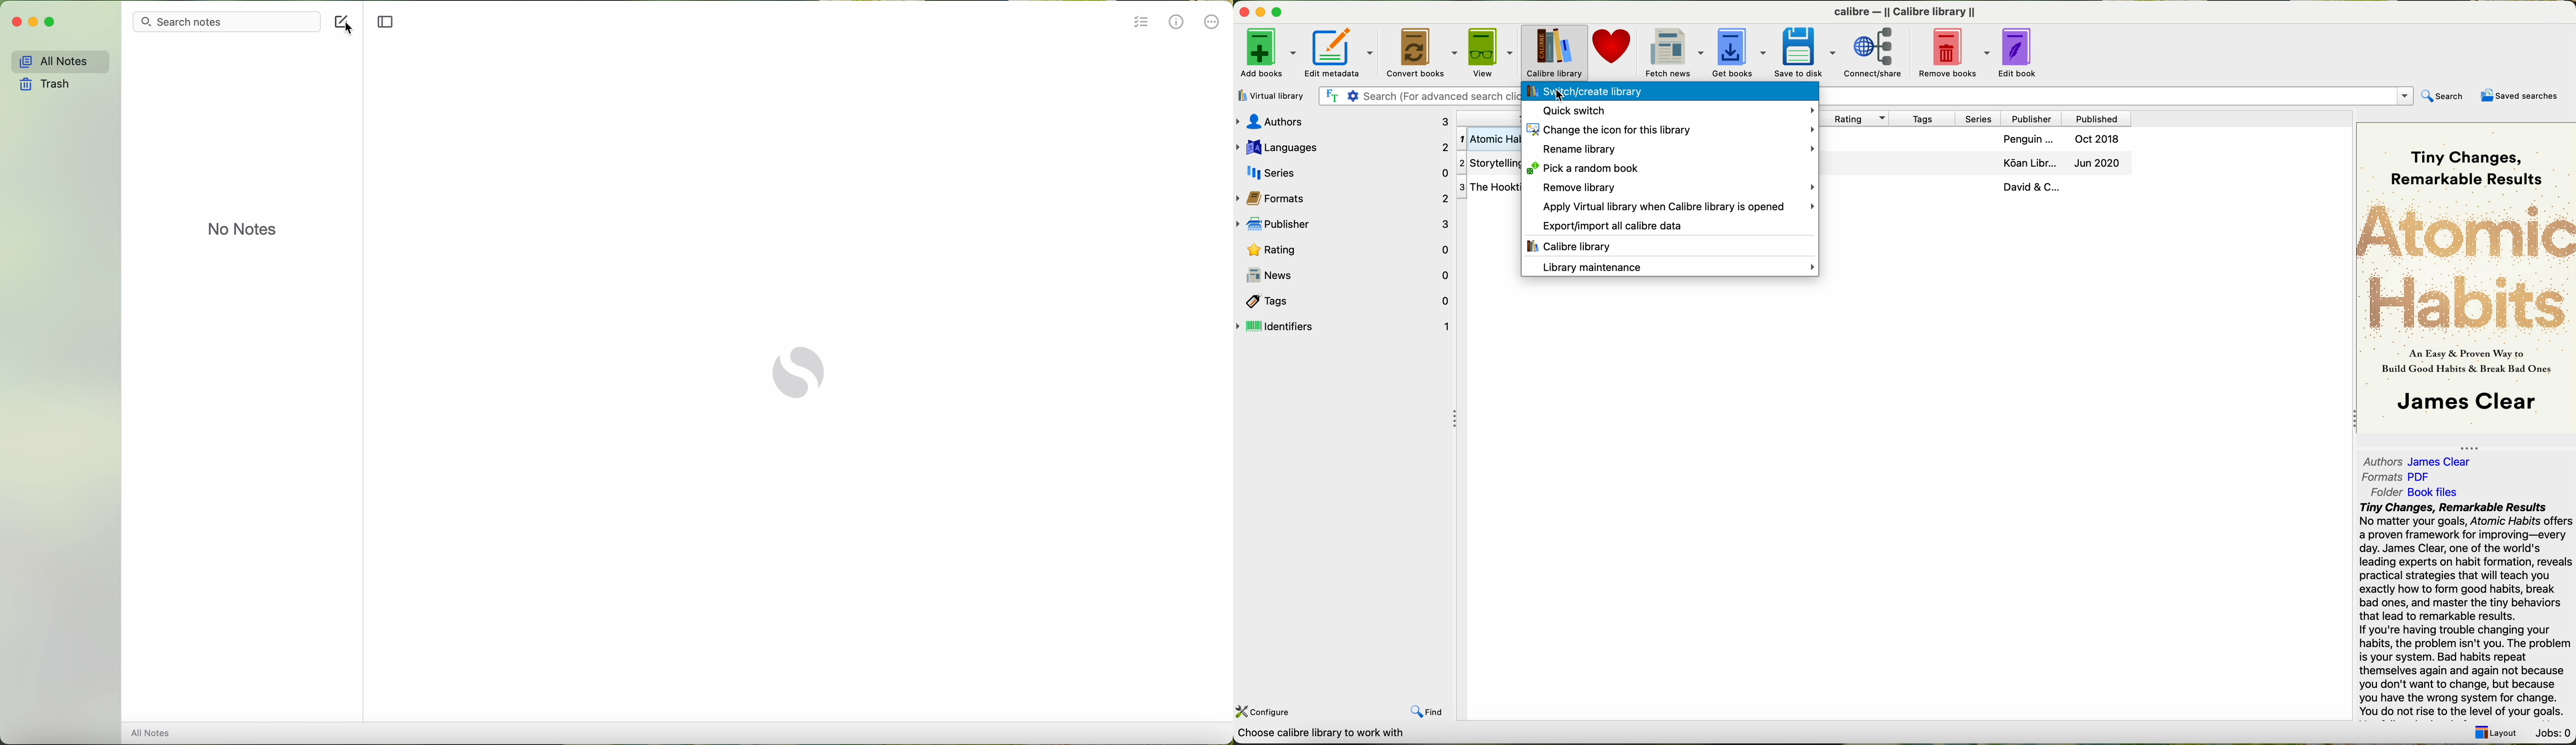 The width and height of the screenshot is (2576, 756). What do you see at coordinates (1414, 95) in the screenshot?
I see `| Fr ¢ Search (For advanced search click the gear icon to the left)` at bounding box center [1414, 95].